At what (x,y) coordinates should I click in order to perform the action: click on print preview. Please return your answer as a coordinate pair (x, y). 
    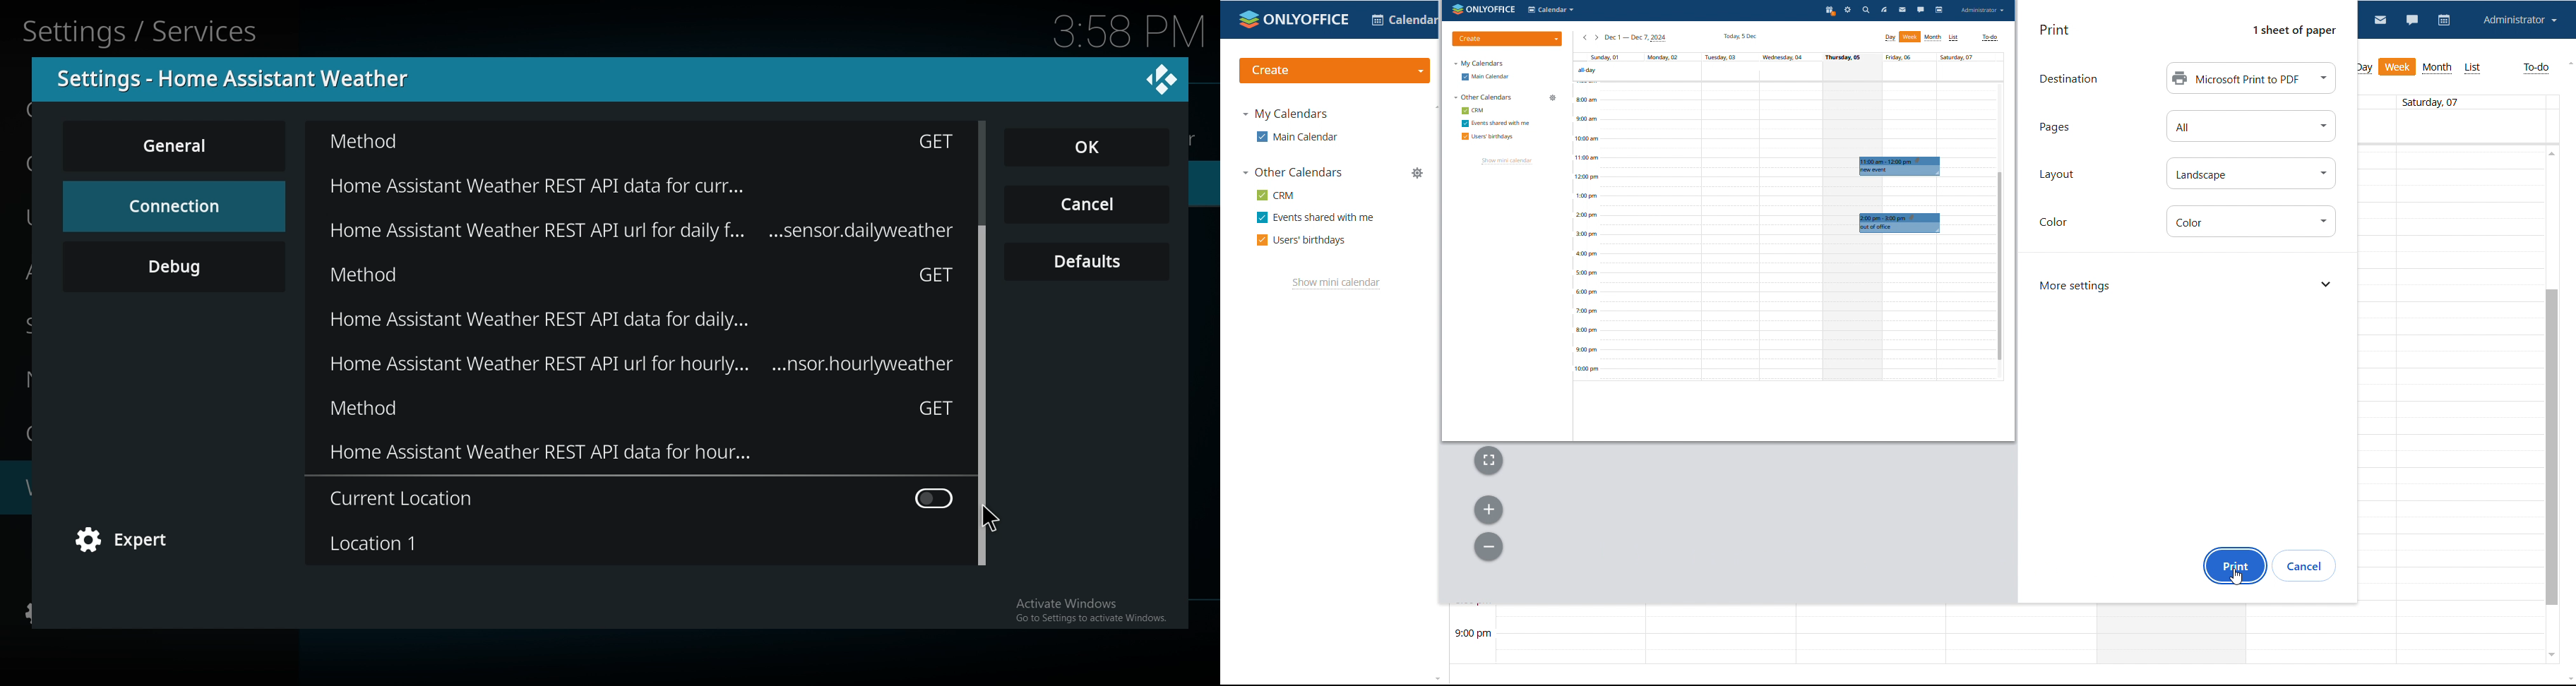
    Looking at the image, I should click on (1729, 222).